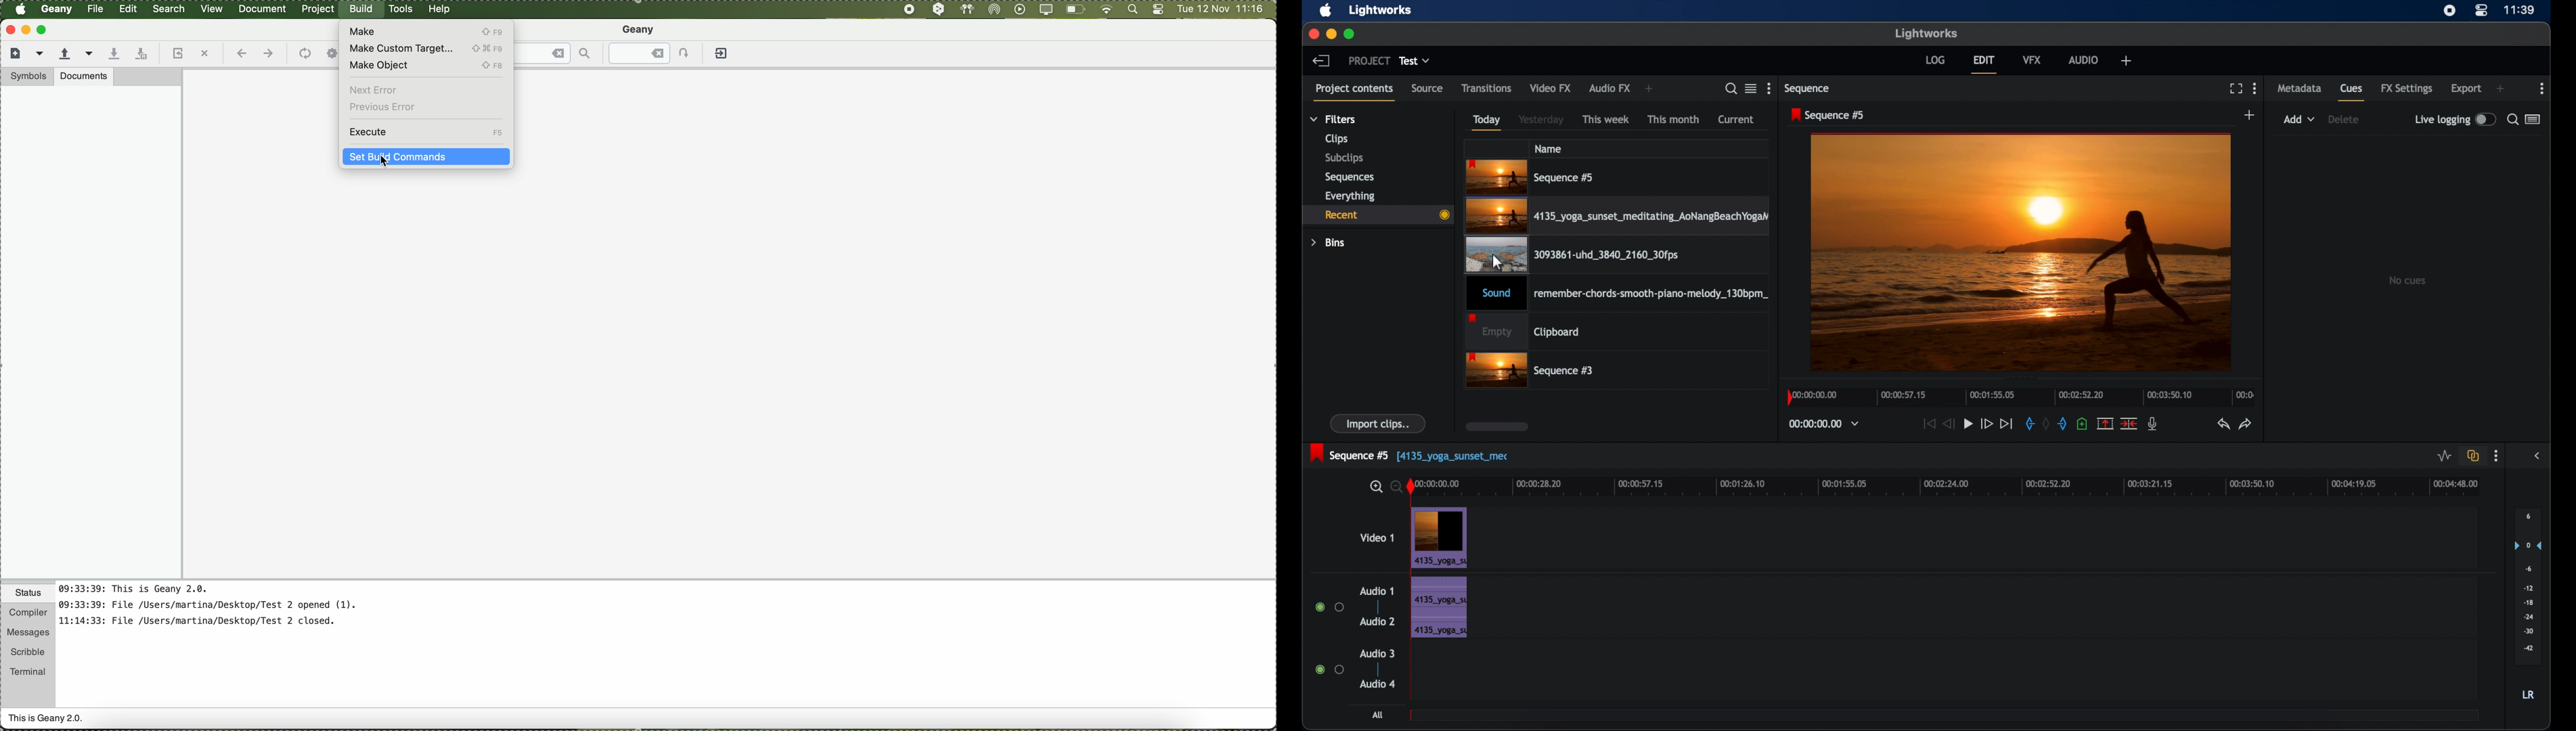  Describe the element at coordinates (2126, 60) in the screenshot. I see `add` at that location.